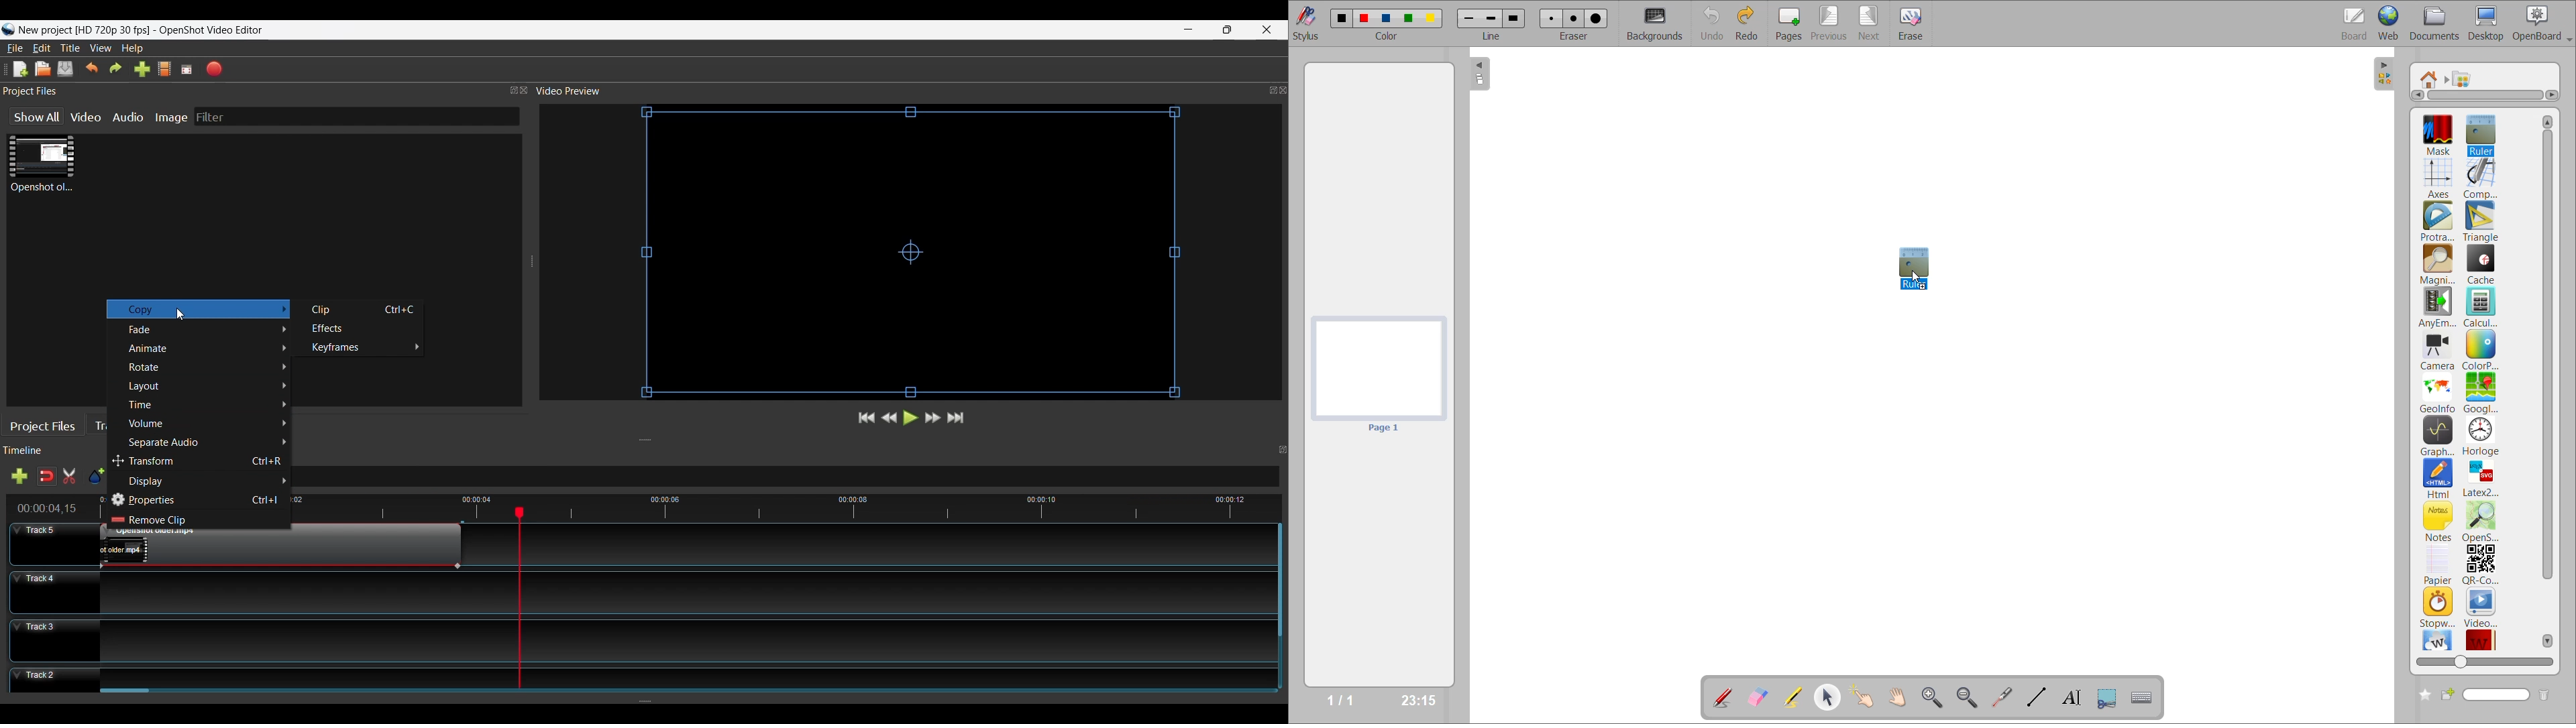 This screenshot has height=728, width=2576. Describe the element at coordinates (2544, 23) in the screenshot. I see `openboard` at that location.